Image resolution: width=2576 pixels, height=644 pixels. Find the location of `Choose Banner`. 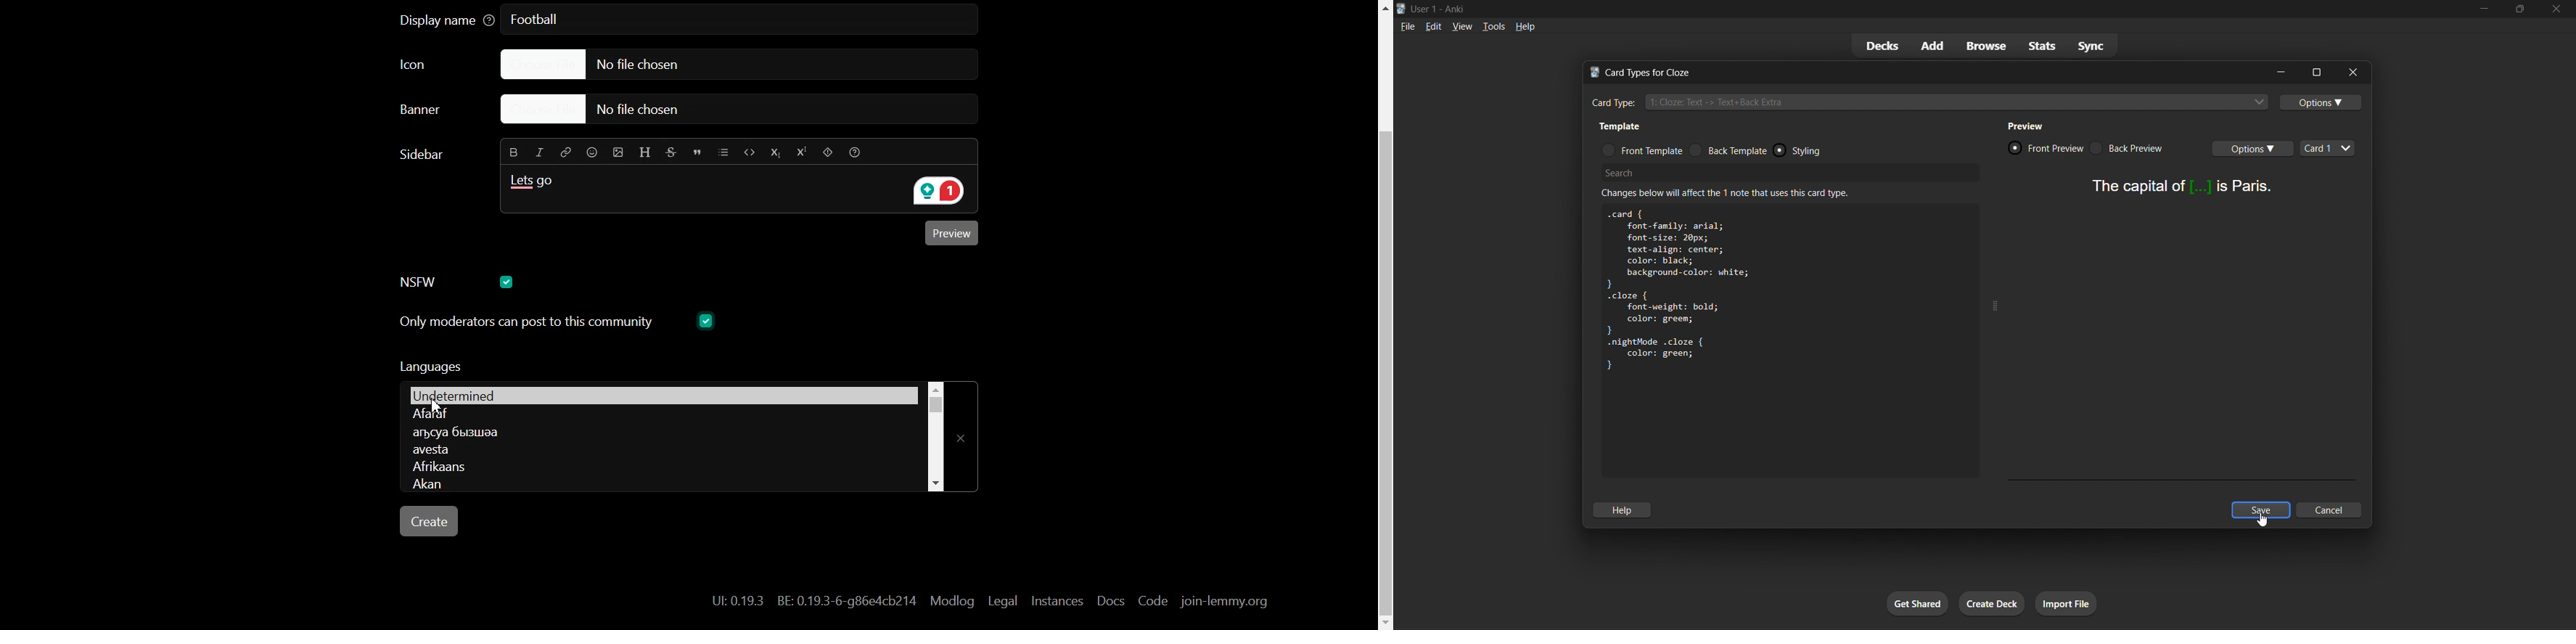

Choose Banner is located at coordinates (438, 113).